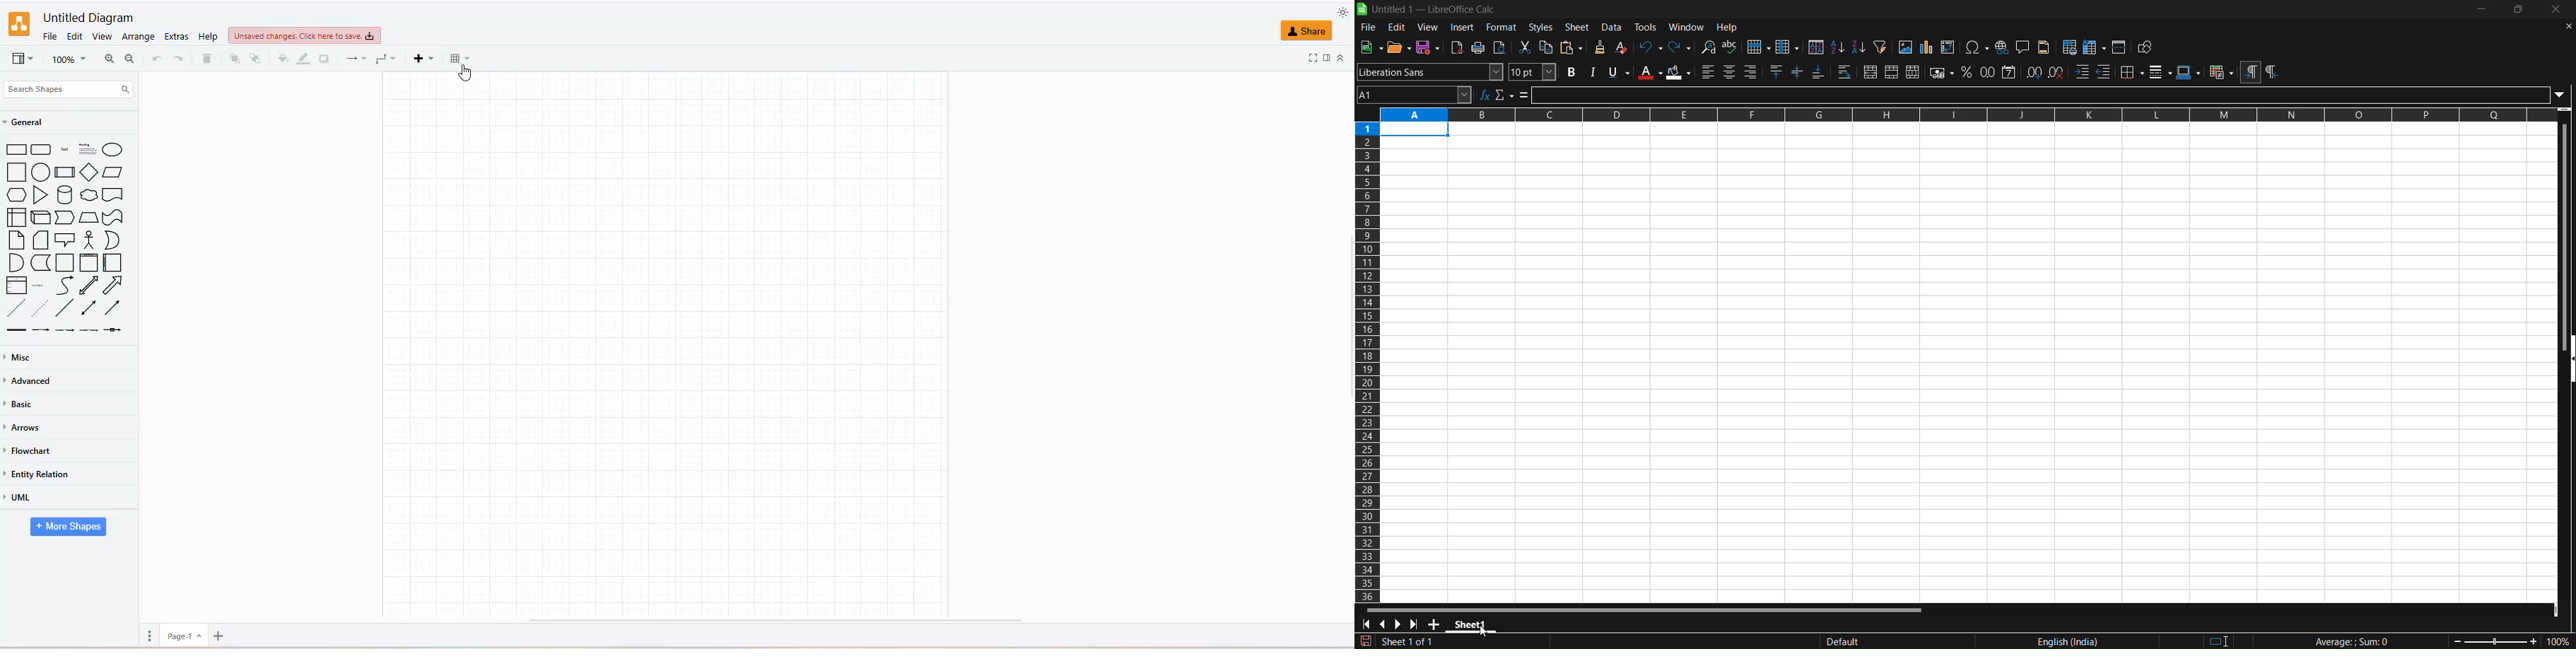  Describe the element at coordinates (1977, 48) in the screenshot. I see `insert special characters` at that location.